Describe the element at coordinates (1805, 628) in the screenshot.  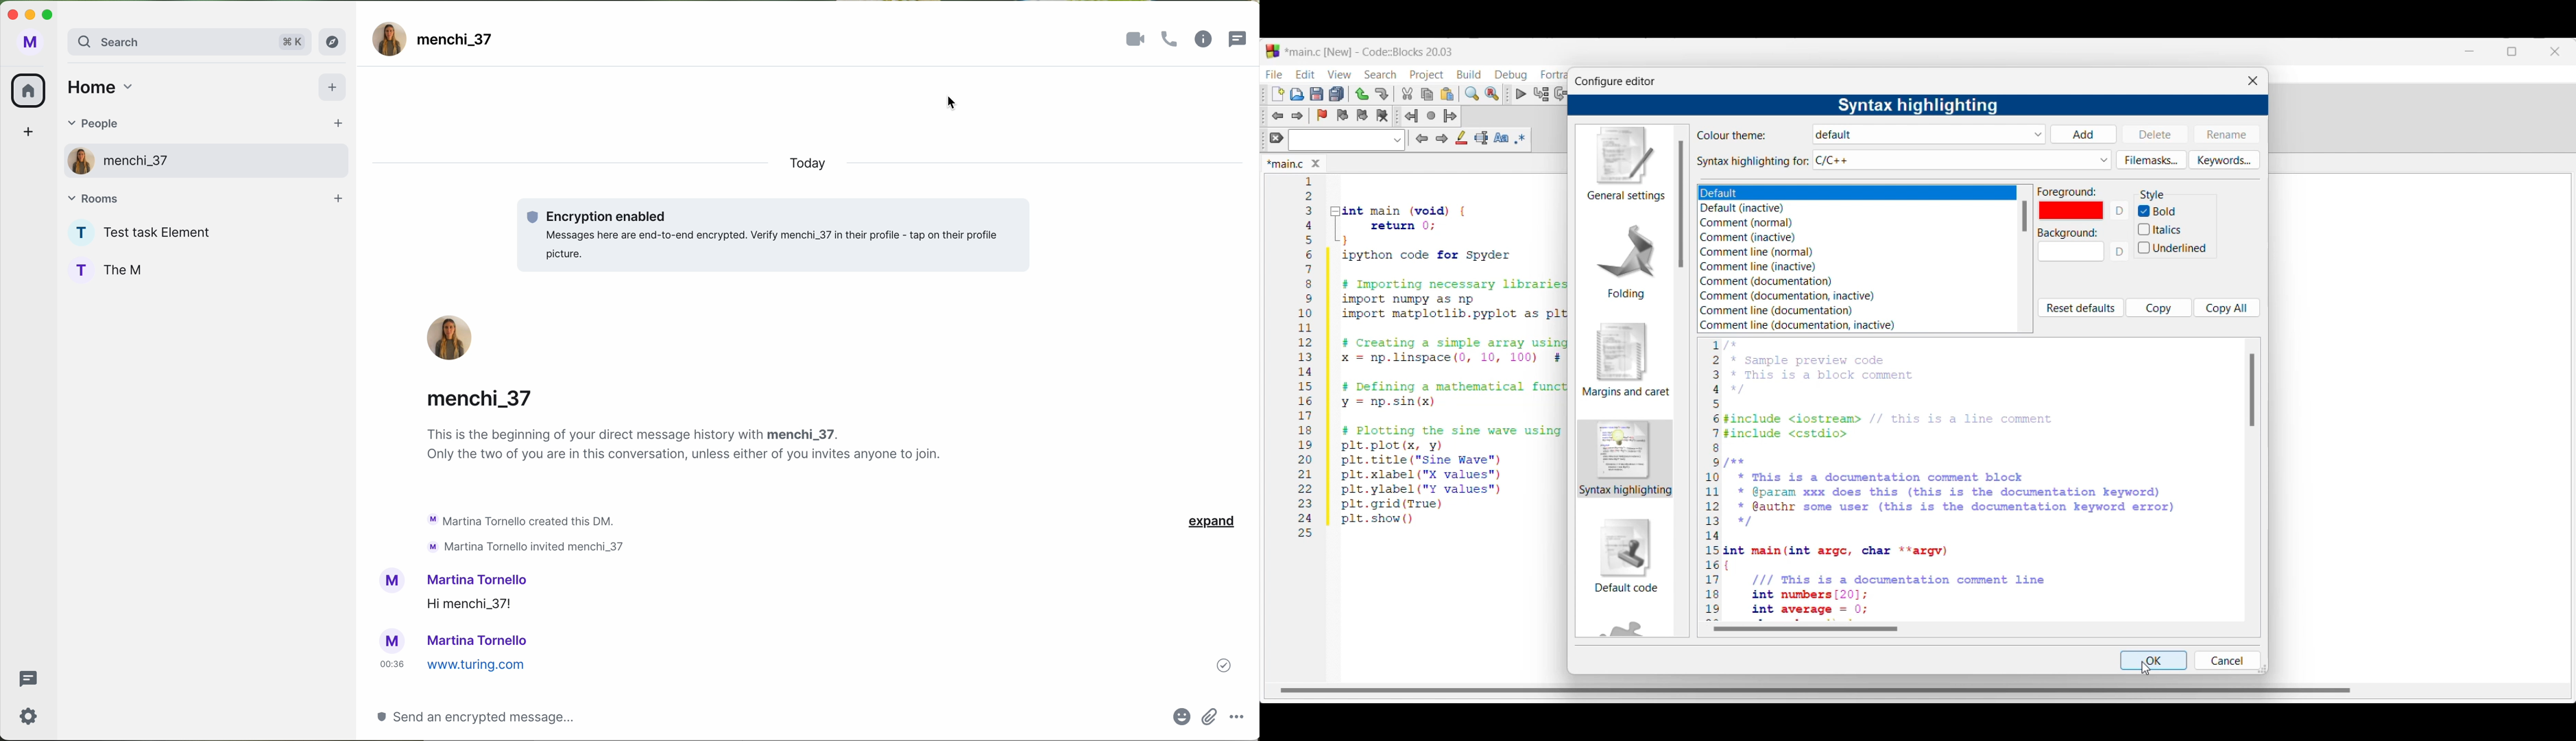
I see `Horizontal slide bar` at that location.